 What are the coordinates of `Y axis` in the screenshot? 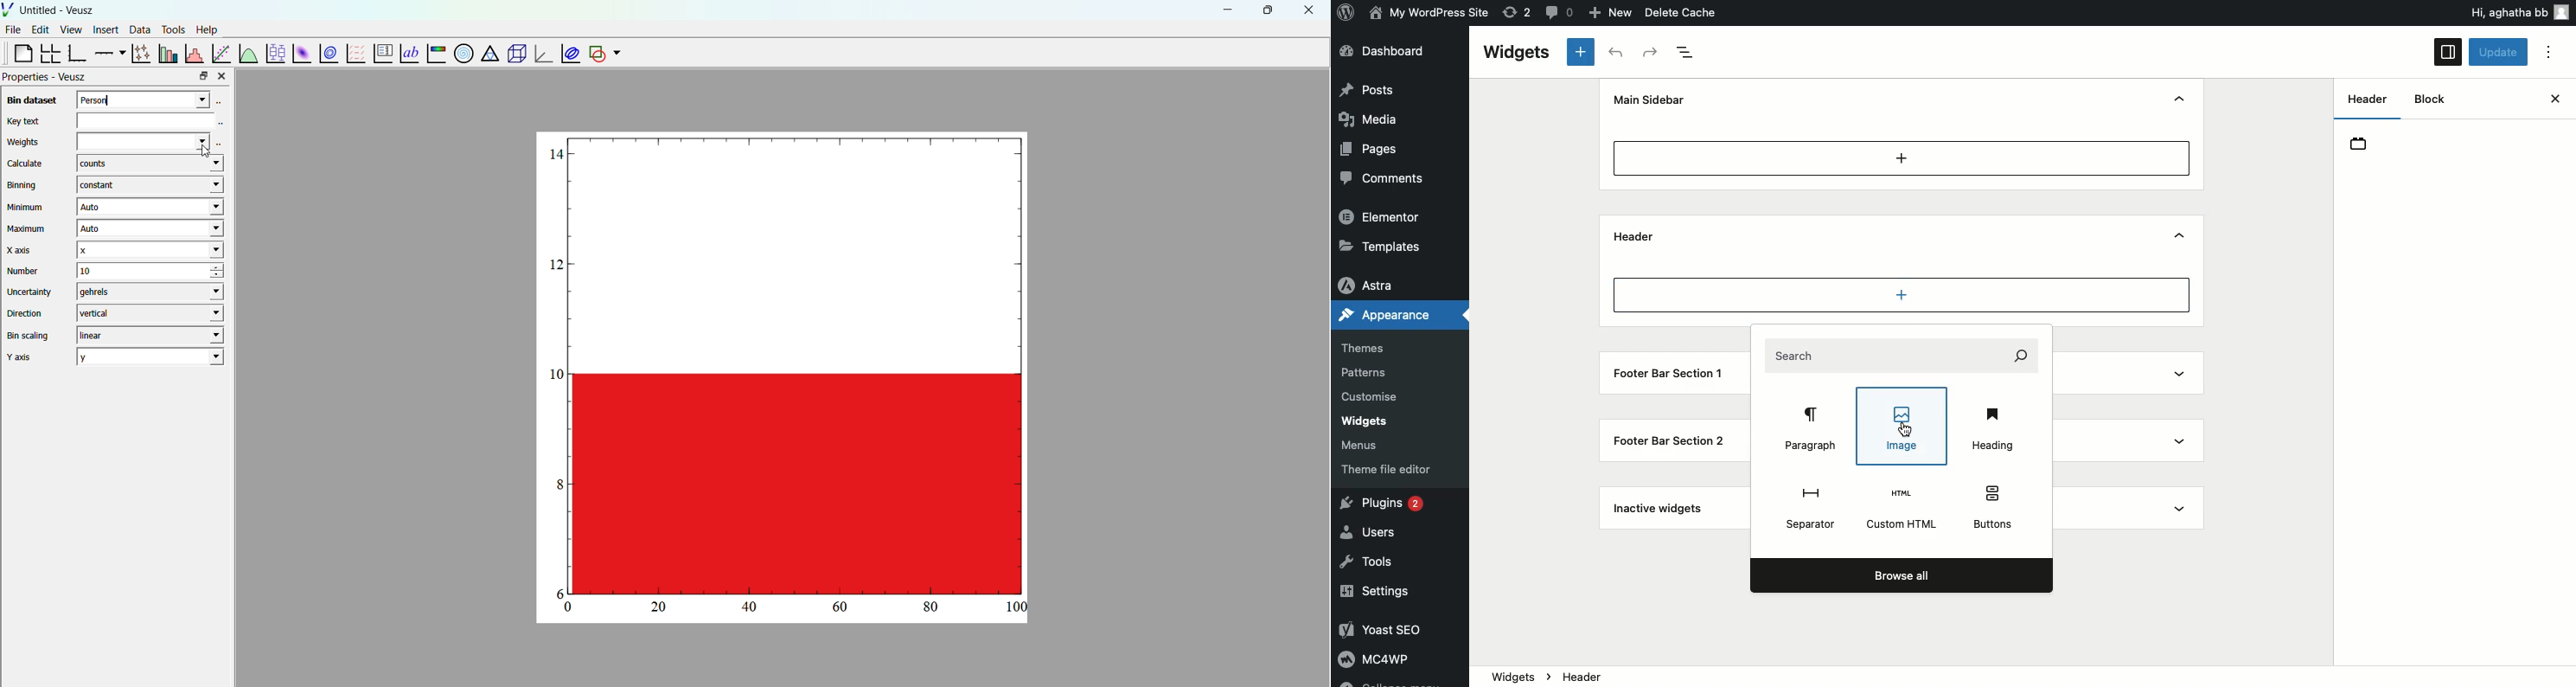 It's located at (24, 357).